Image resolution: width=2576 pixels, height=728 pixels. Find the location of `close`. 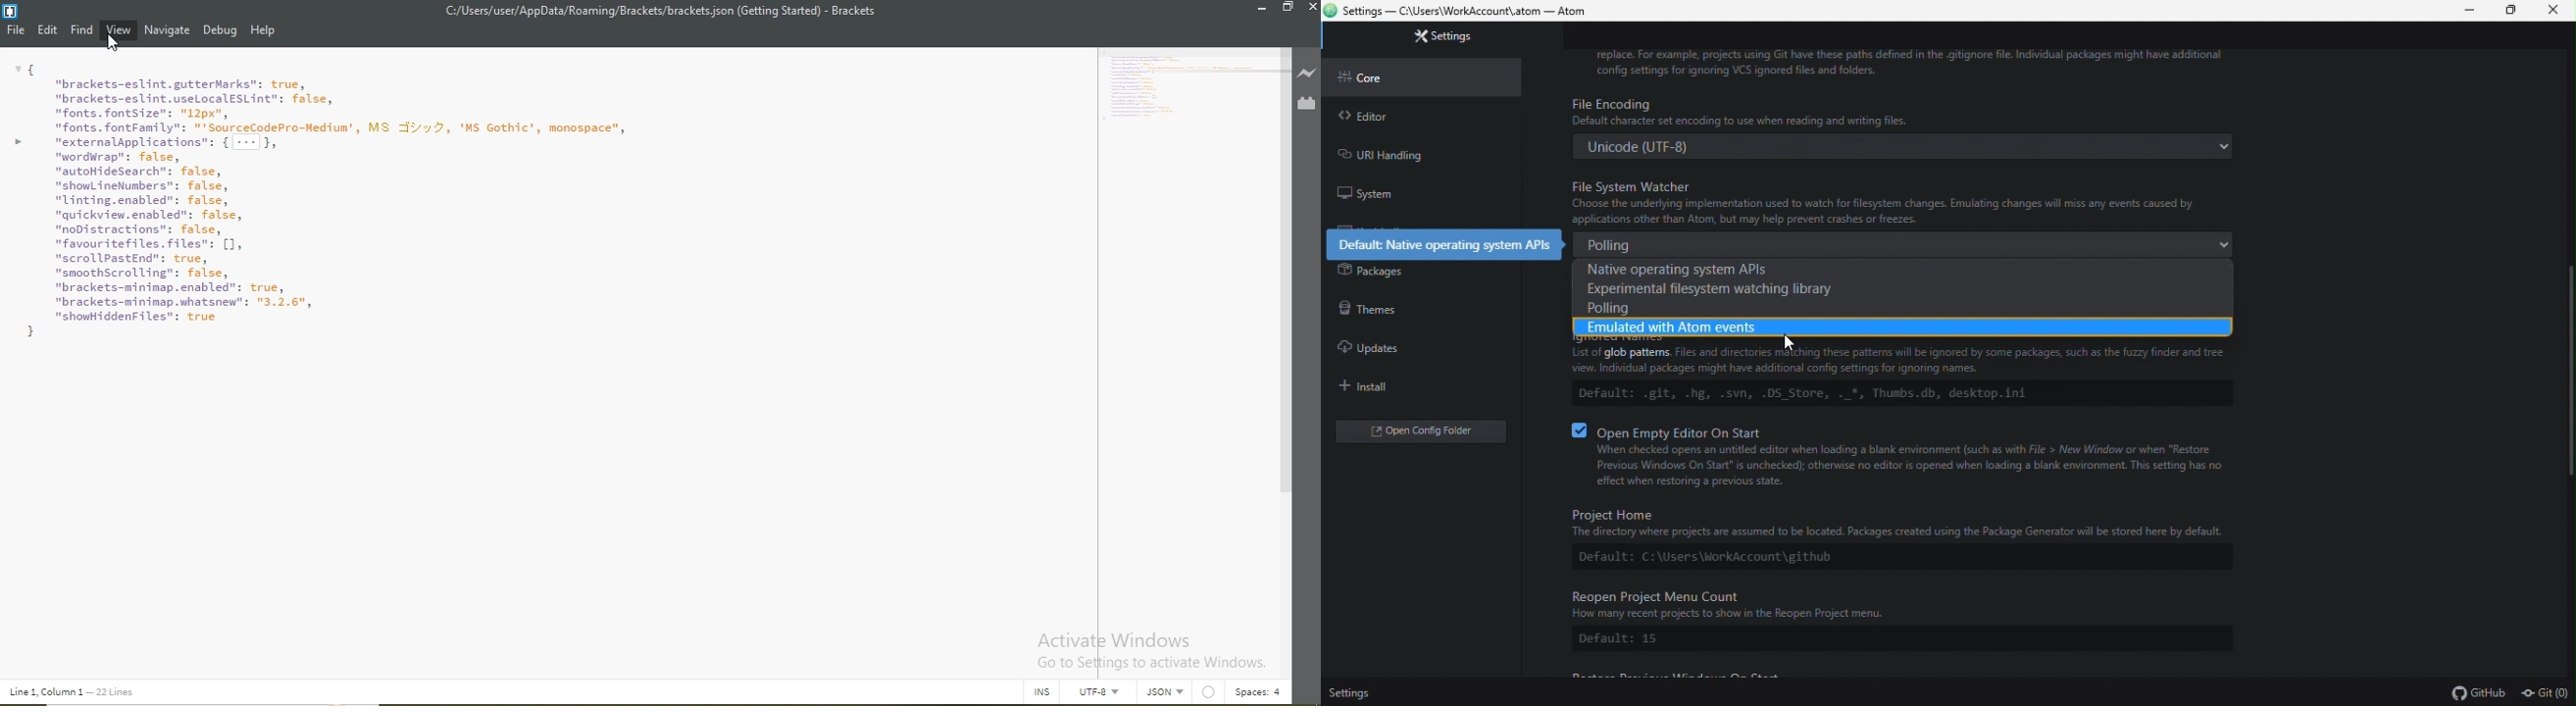

close is located at coordinates (2554, 11).